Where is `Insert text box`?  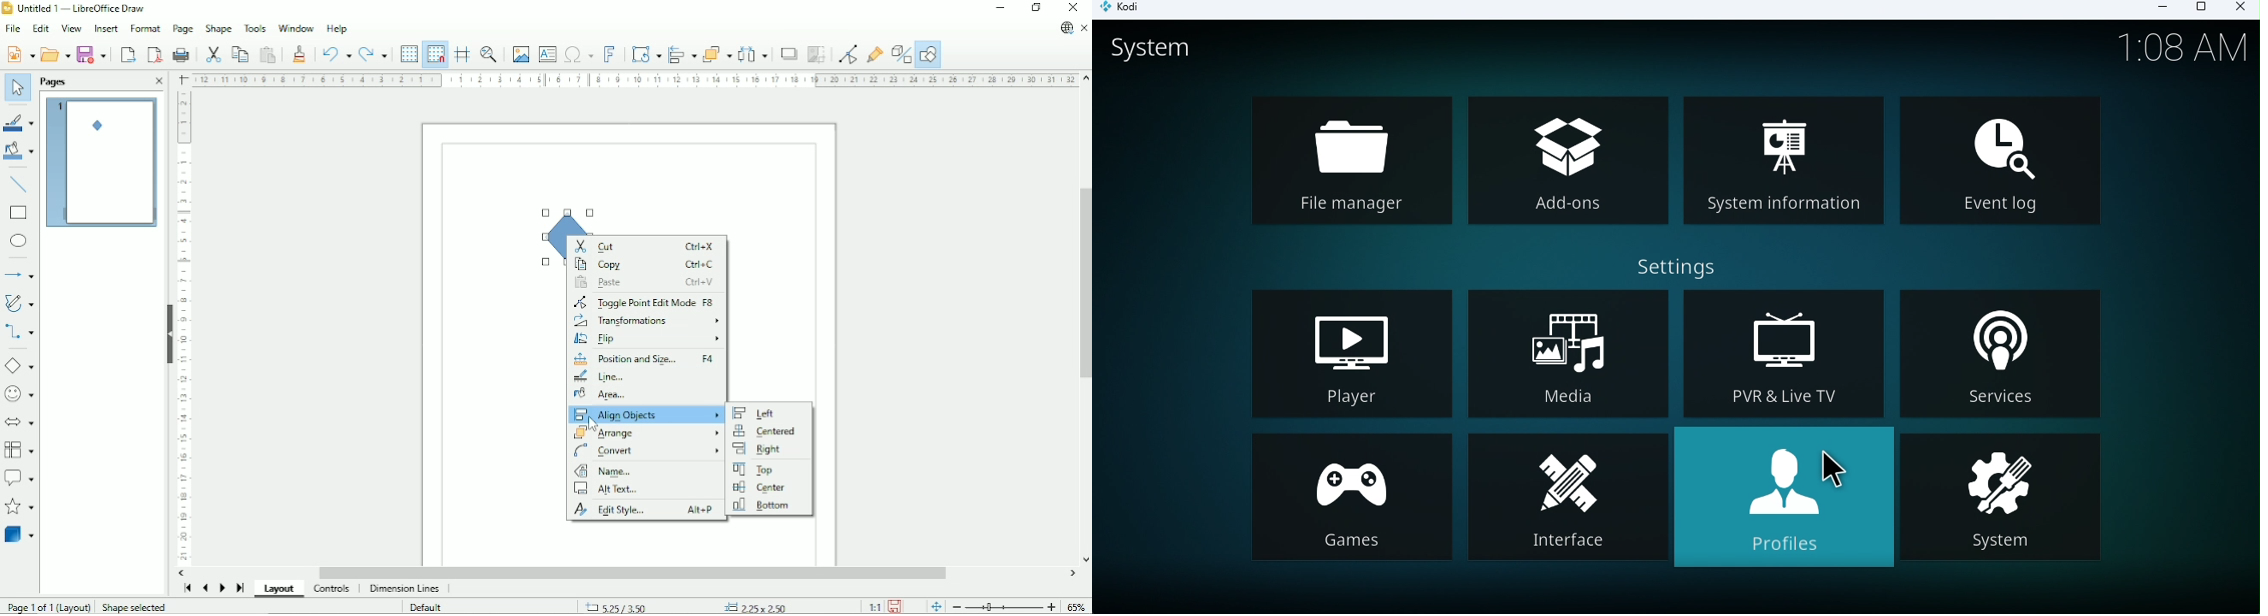
Insert text box is located at coordinates (548, 54).